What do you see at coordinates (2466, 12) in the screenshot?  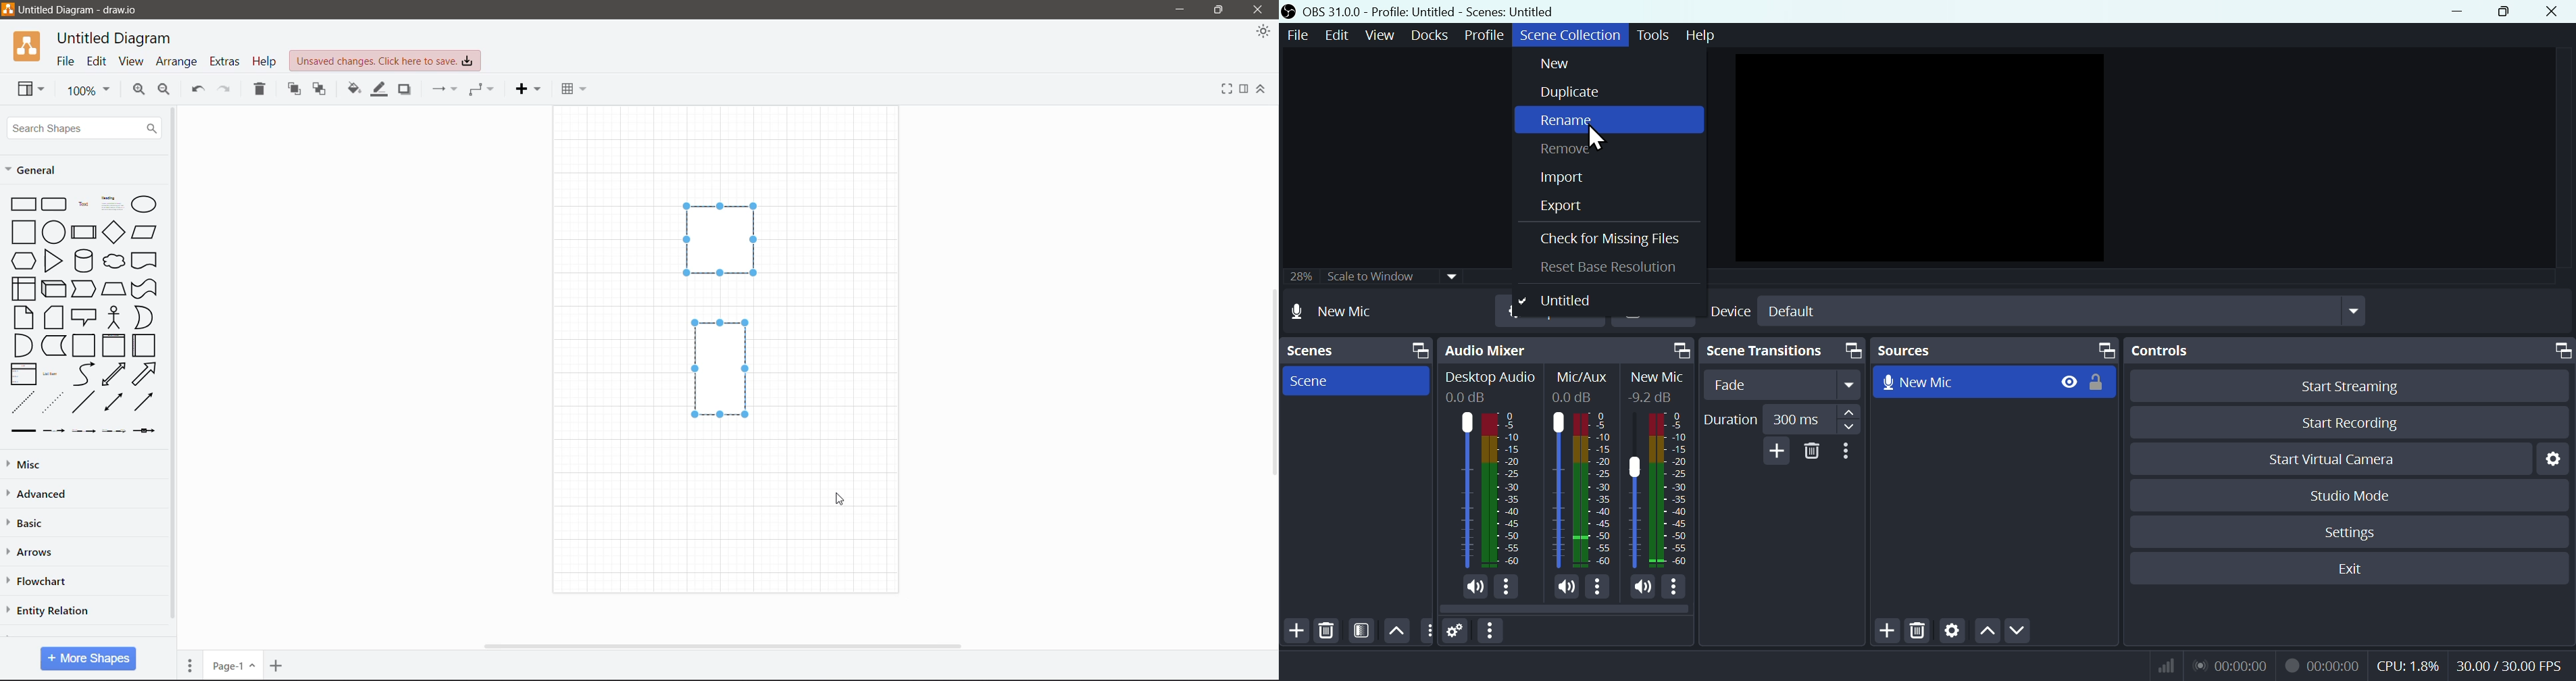 I see `minimise` at bounding box center [2466, 12].